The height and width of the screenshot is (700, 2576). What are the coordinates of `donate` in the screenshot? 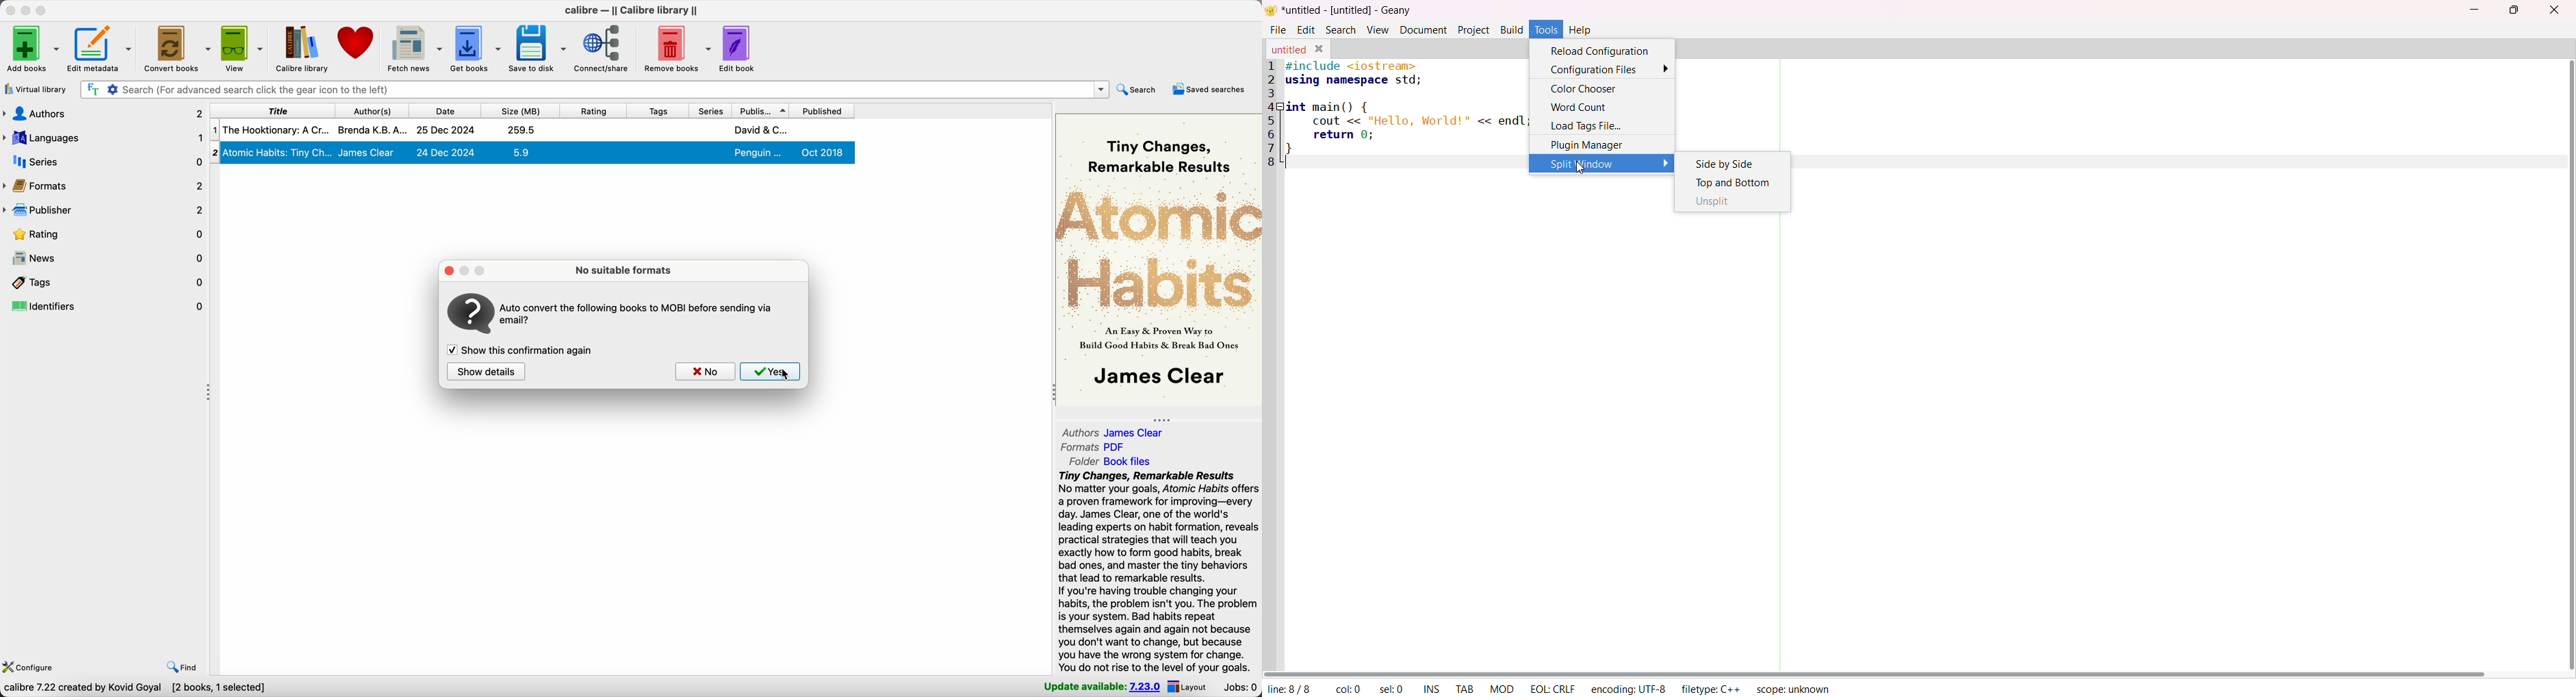 It's located at (357, 42).